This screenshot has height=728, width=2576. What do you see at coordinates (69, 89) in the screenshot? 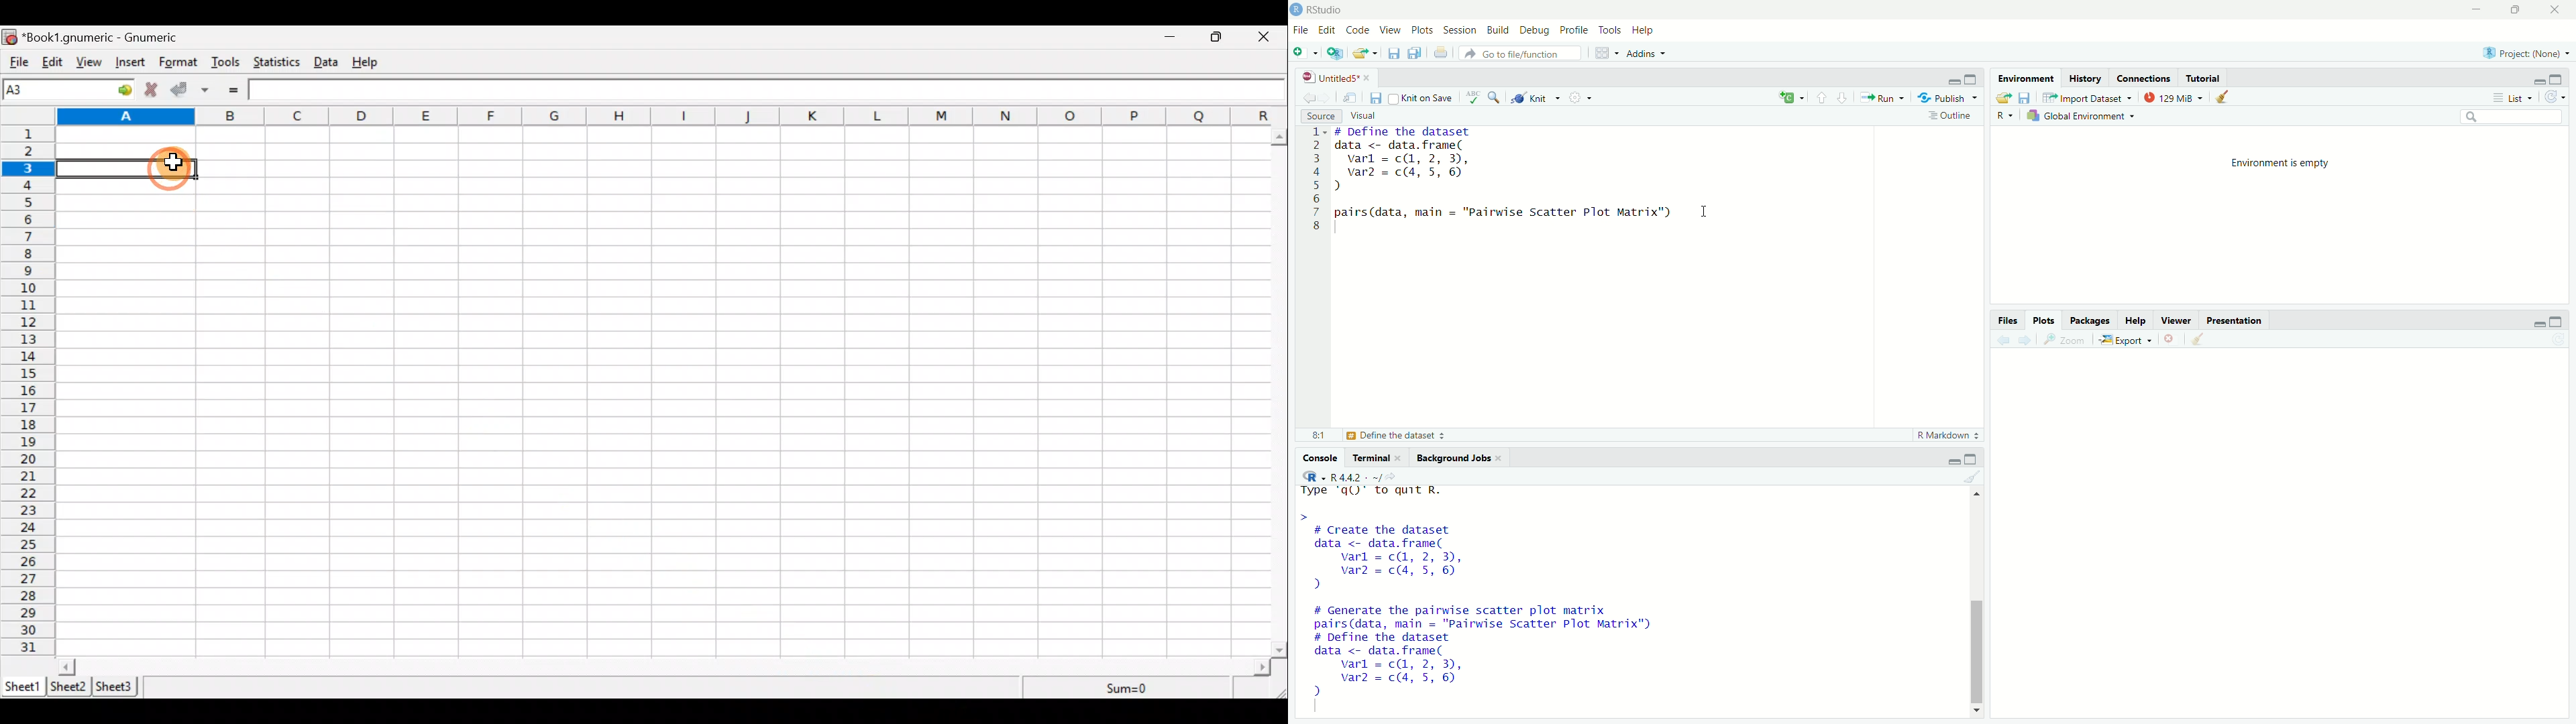
I see `Cell name` at bounding box center [69, 89].